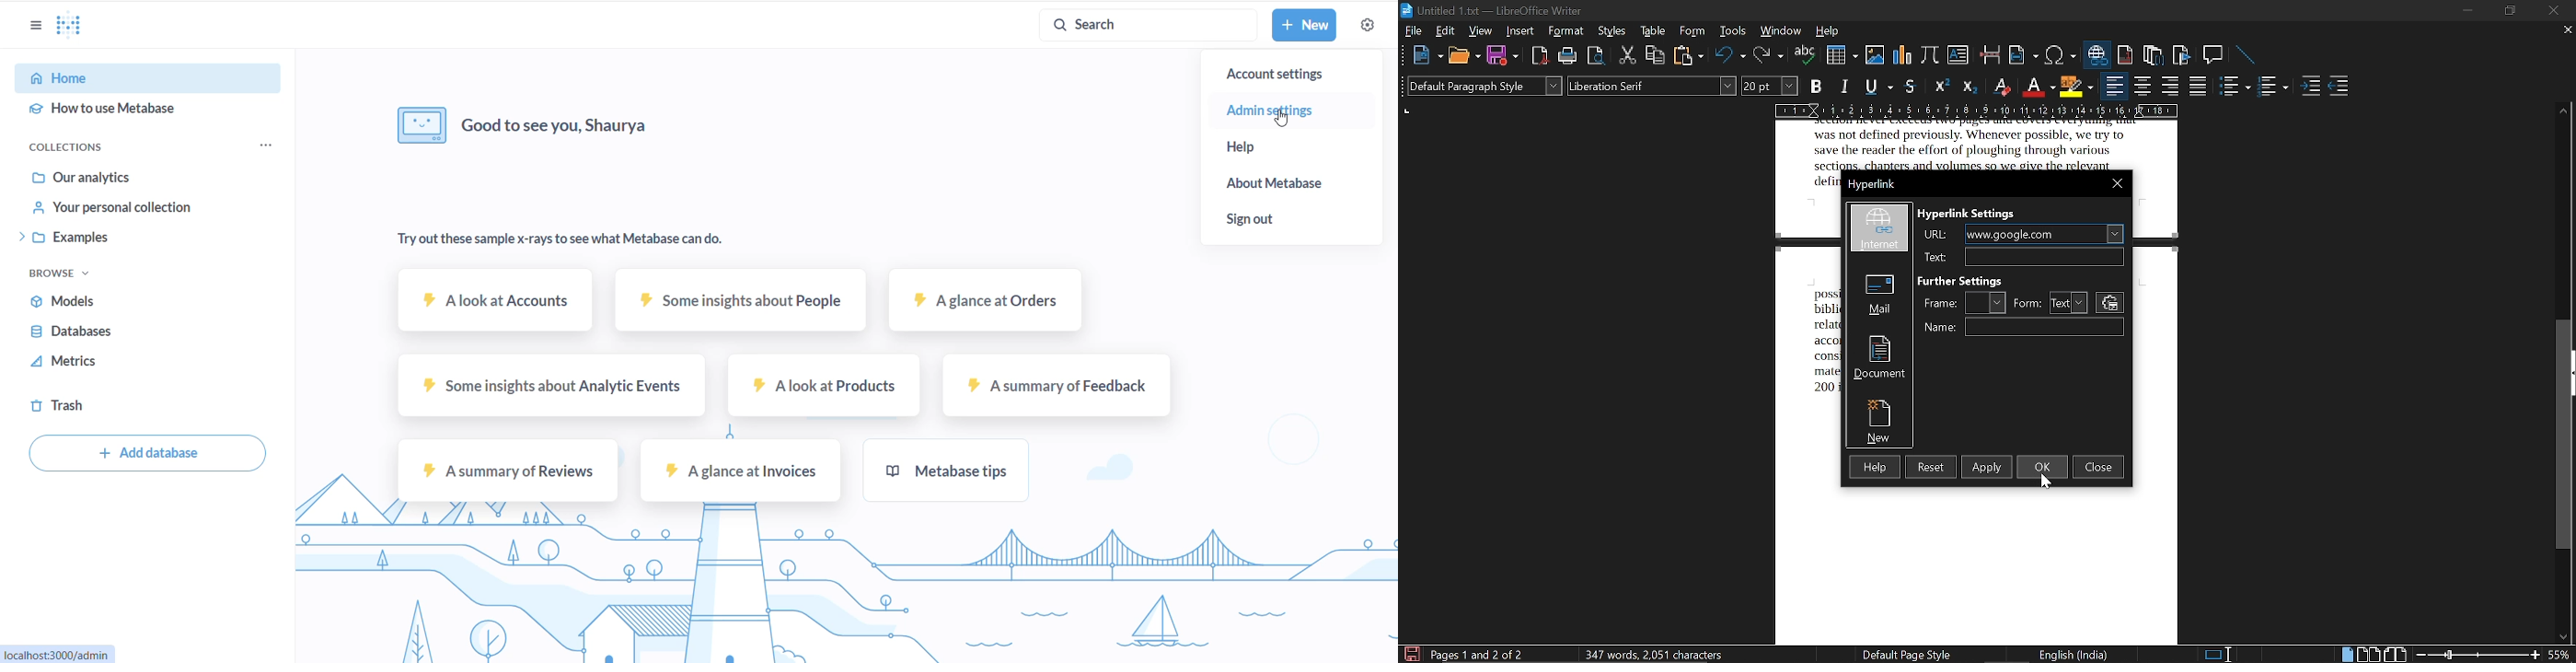 Image resolution: width=2576 pixels, height=672 pixels. Describe the element at coordinates (1653, 87) in the screenshot. I see `font style` at that location.